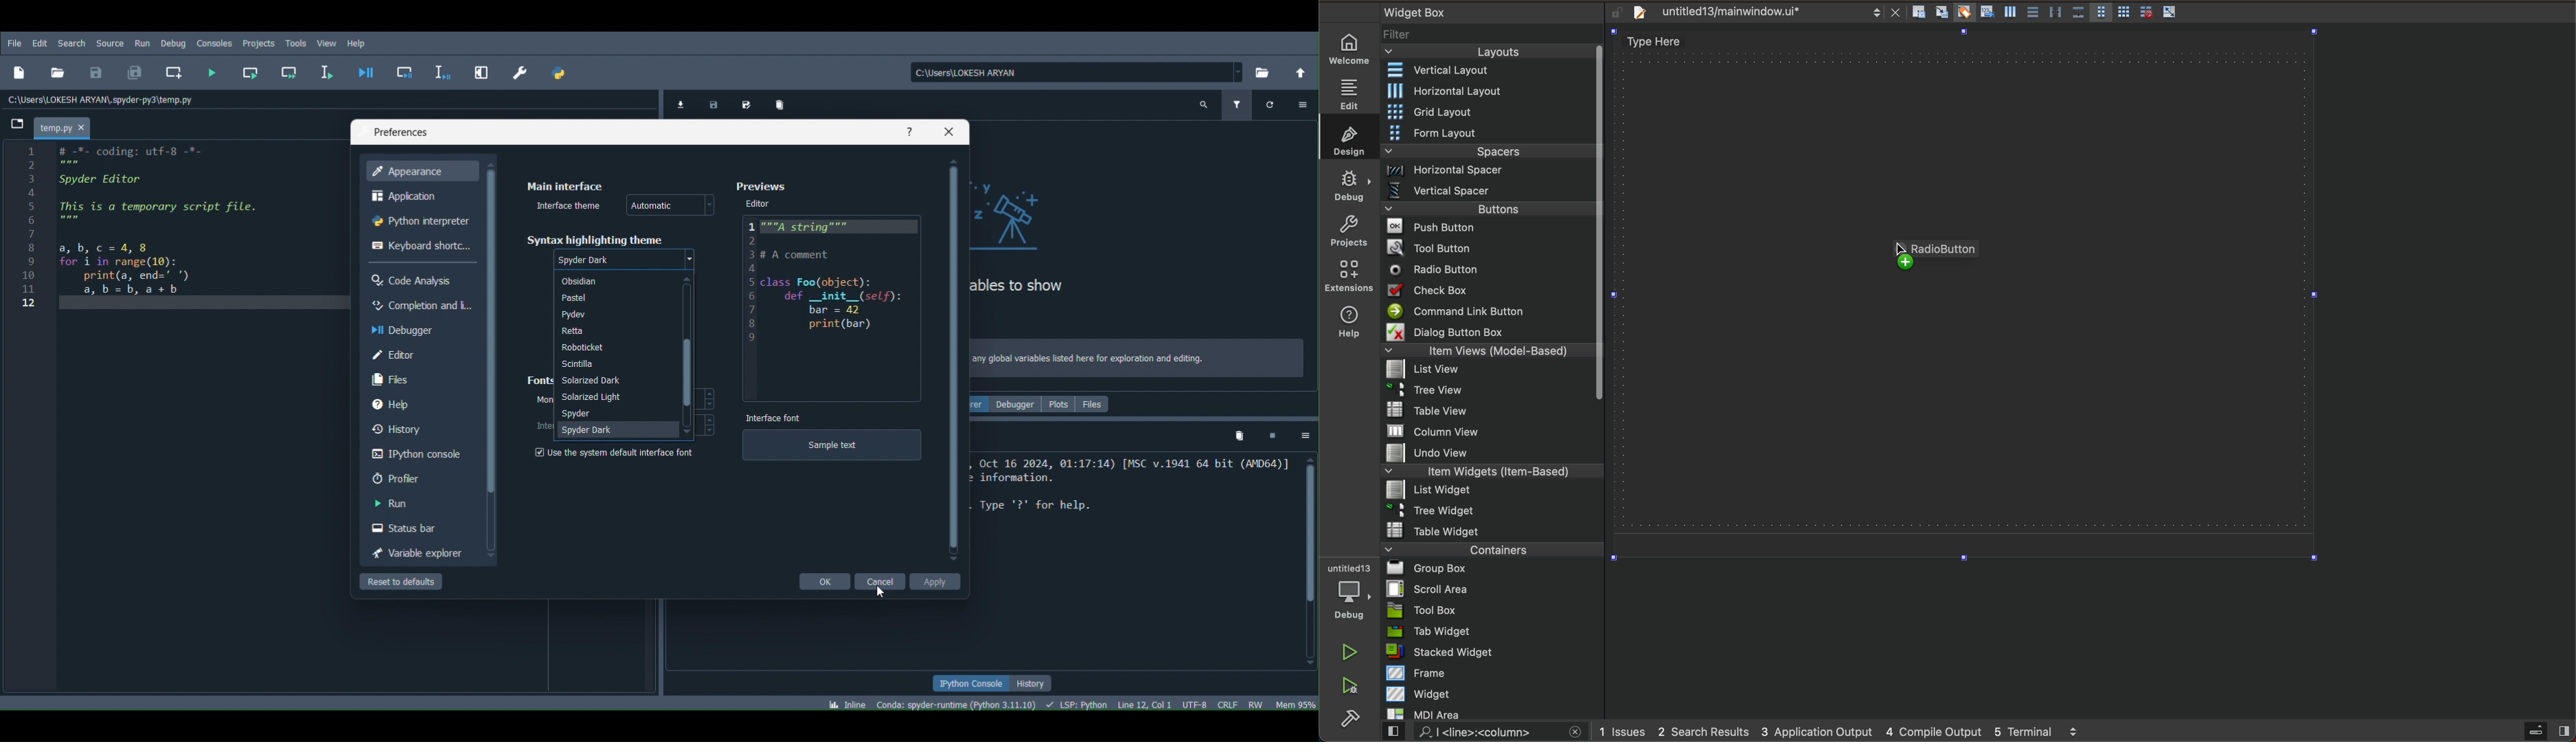  What do you see at coordinates (490, 359) in the screenshot?
I see `Scrollbar` at bounding box center [490, 359].